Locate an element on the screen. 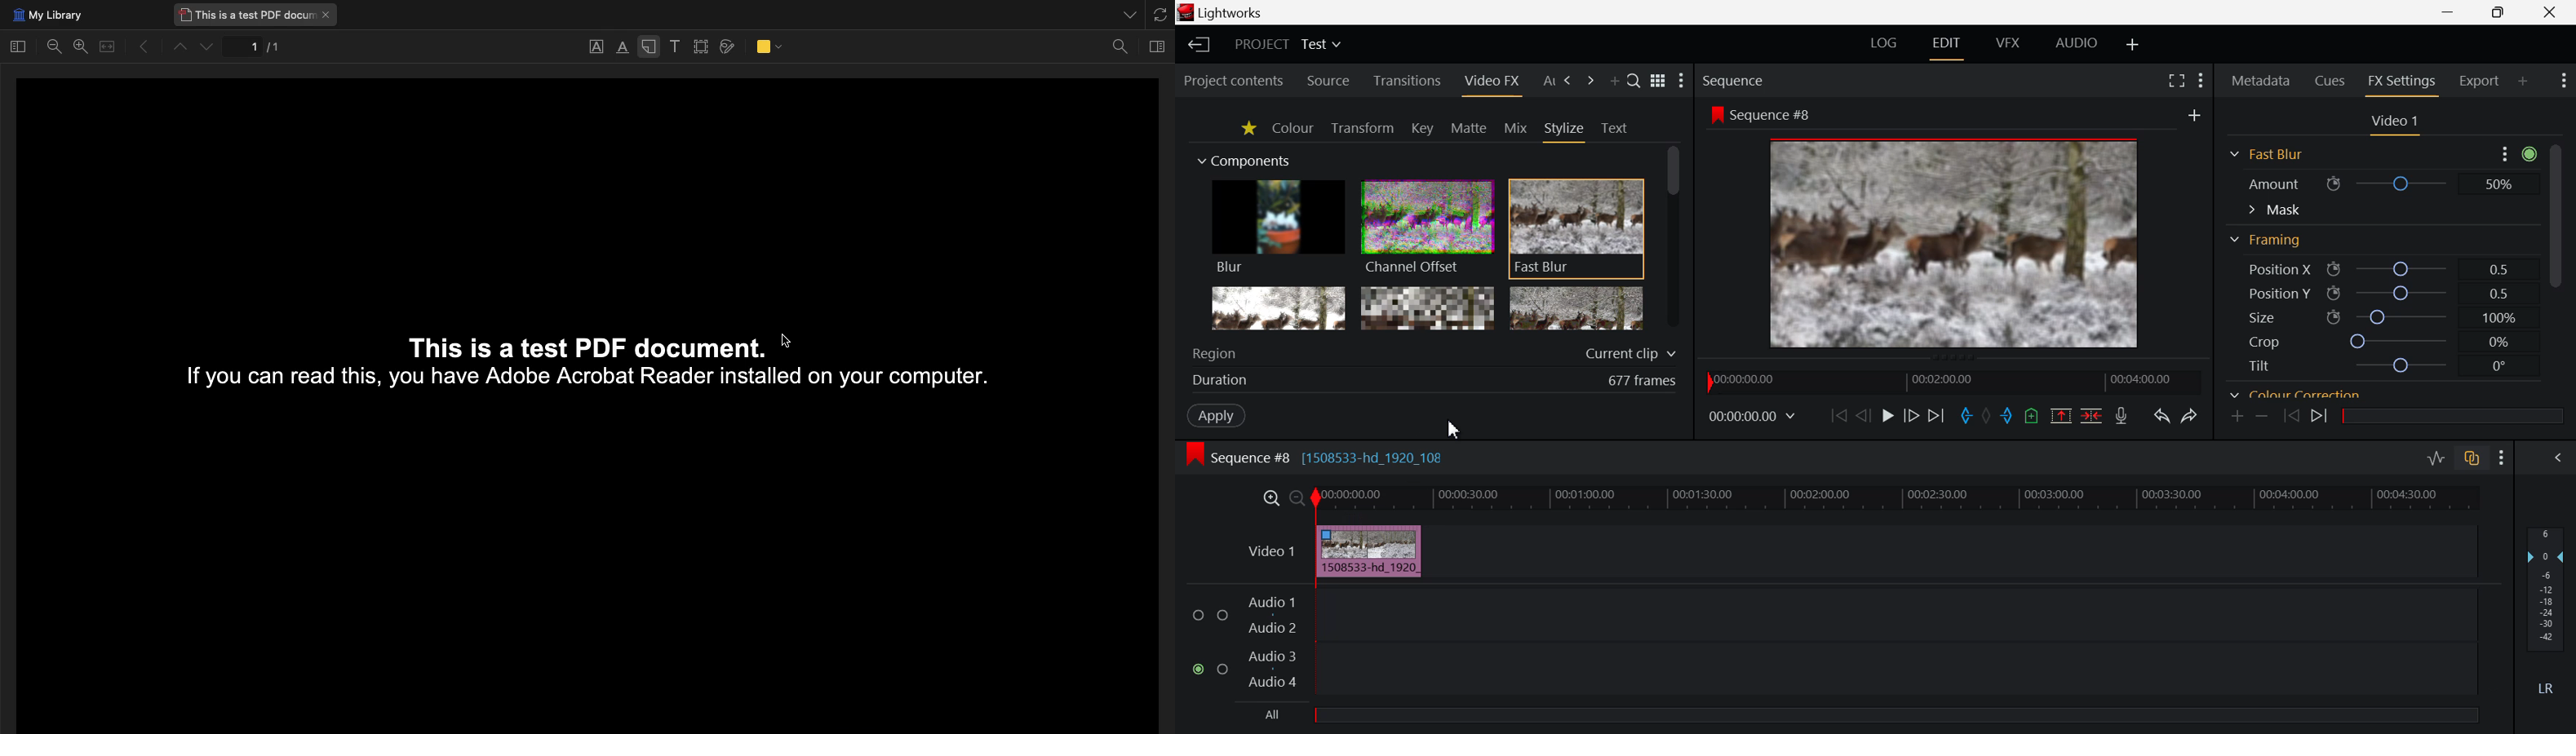 Image resolution: width=2576 pixels, height=756 pixels. Stylize Tab Open is located at coordinates (1564, 129).